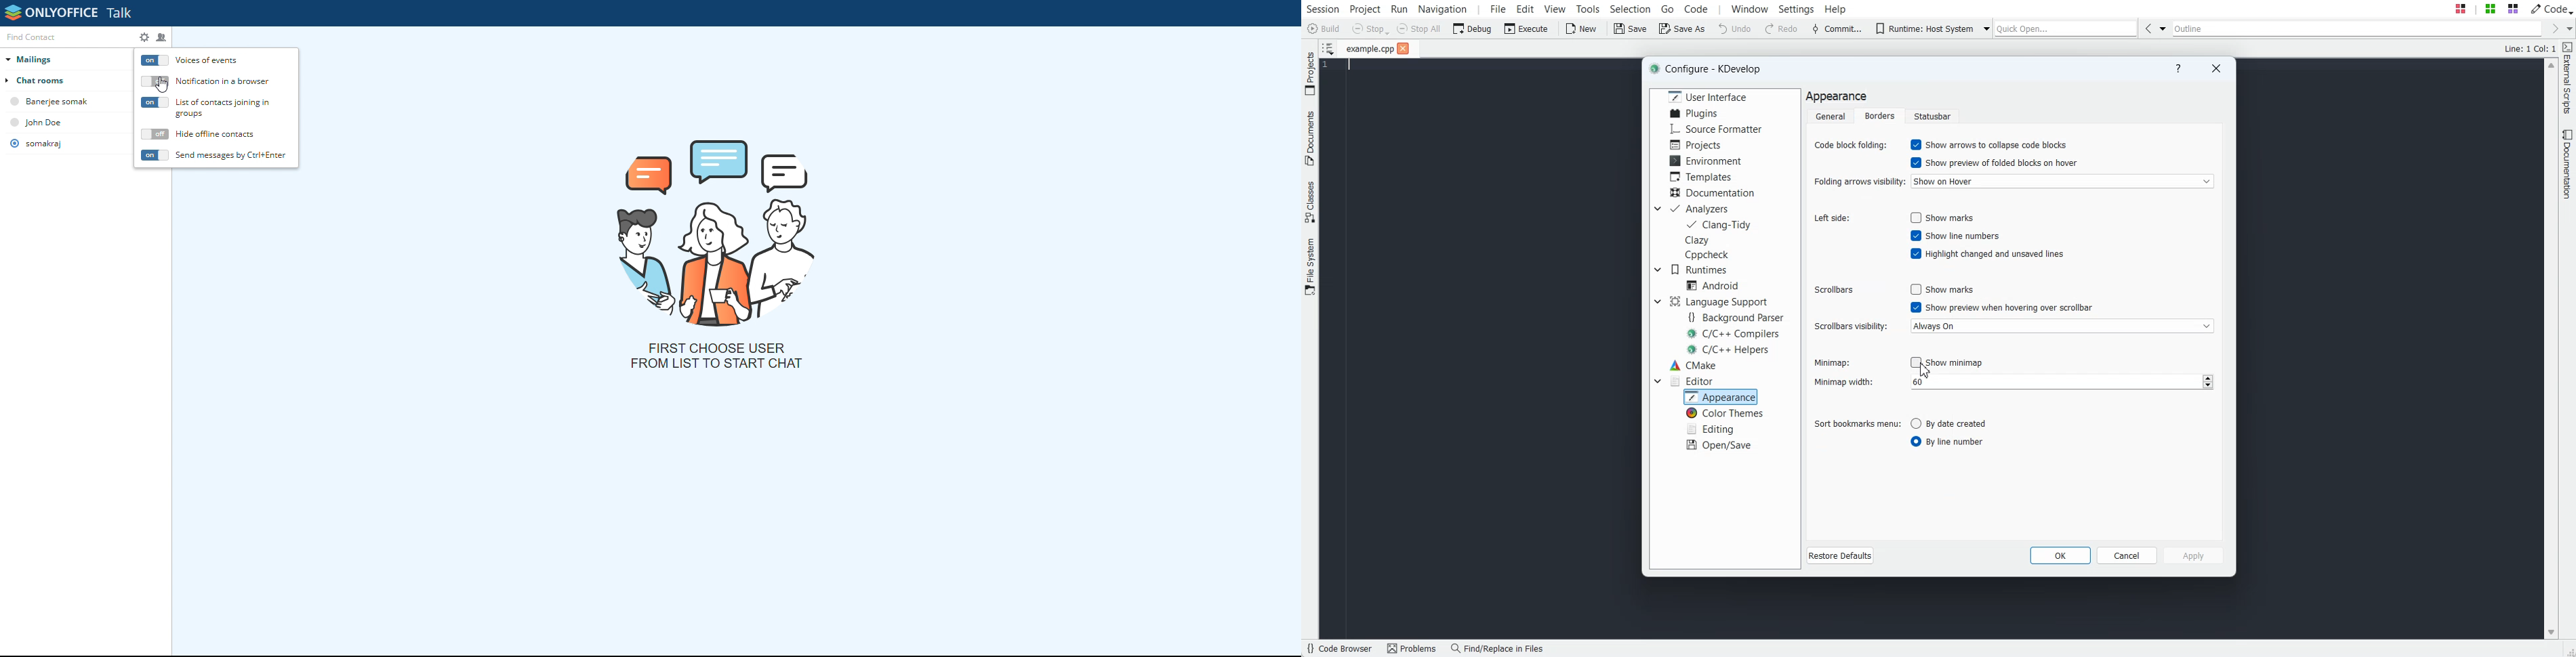  Describe the element at coordinates (45, 144) in the screenshot. I see `somarkaj` at that location.